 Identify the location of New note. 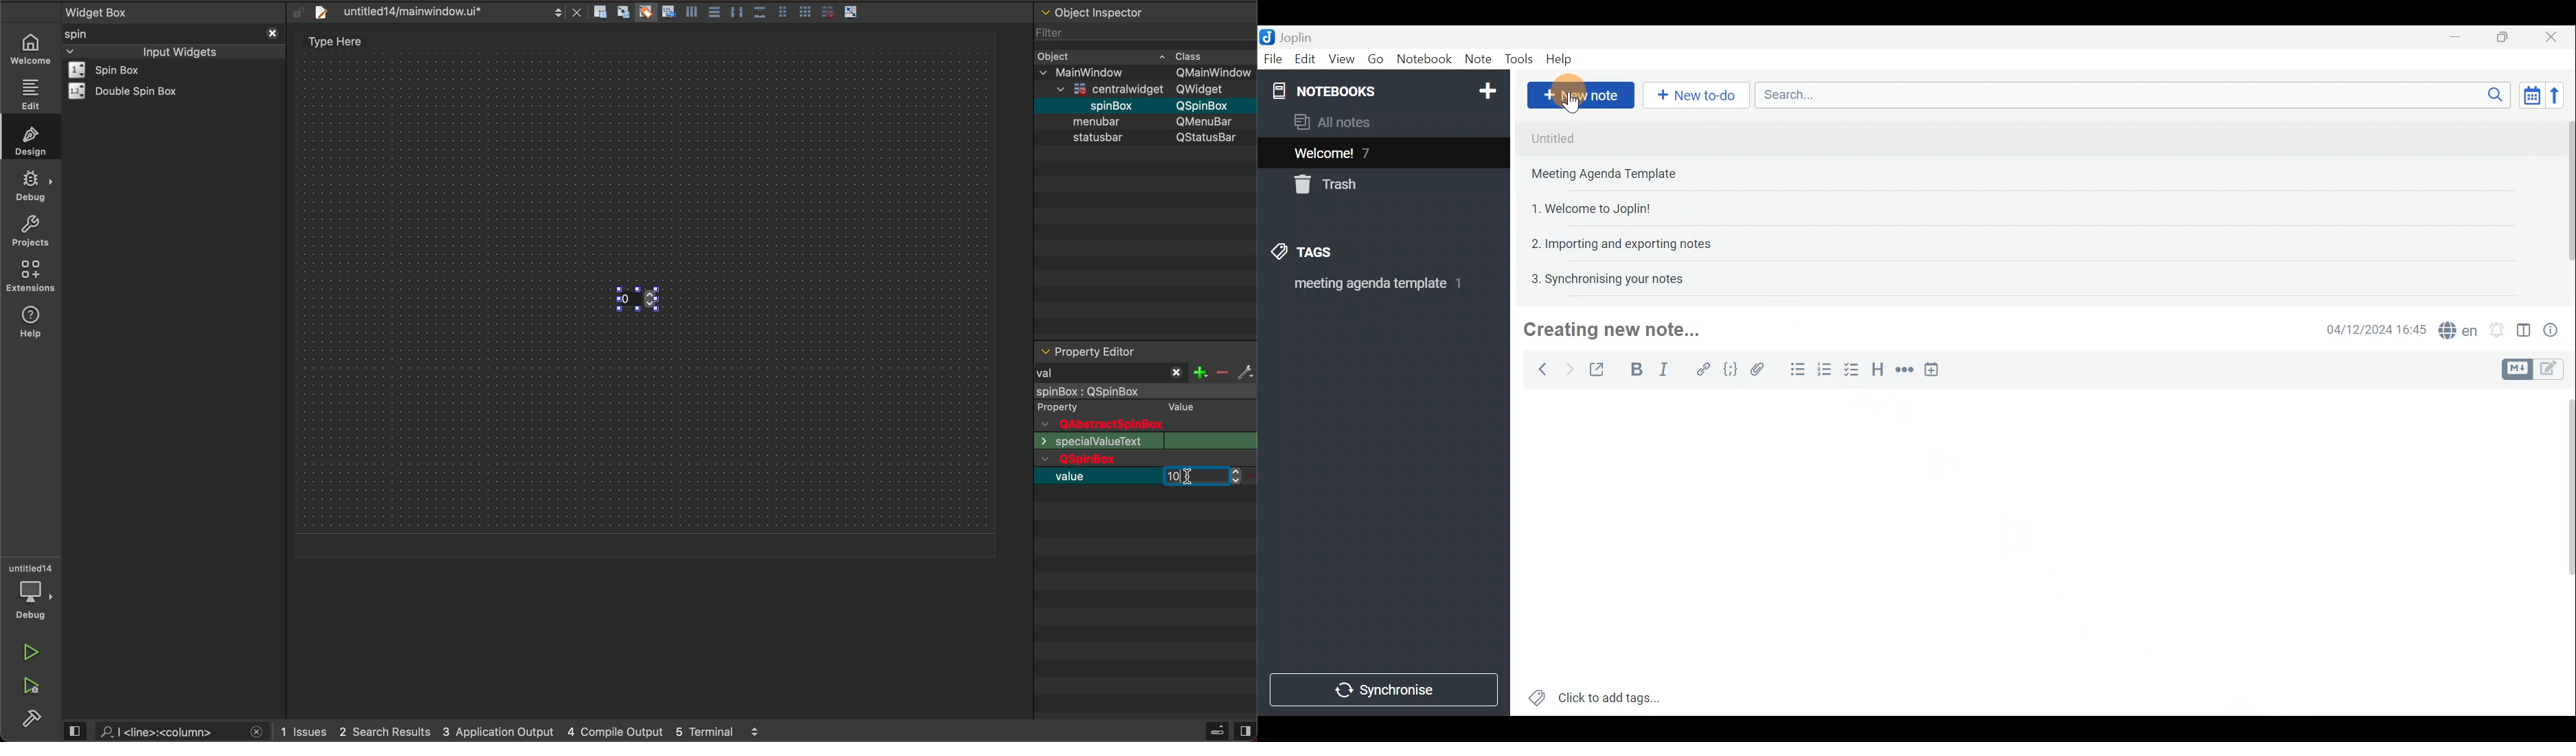
(1580, 93).